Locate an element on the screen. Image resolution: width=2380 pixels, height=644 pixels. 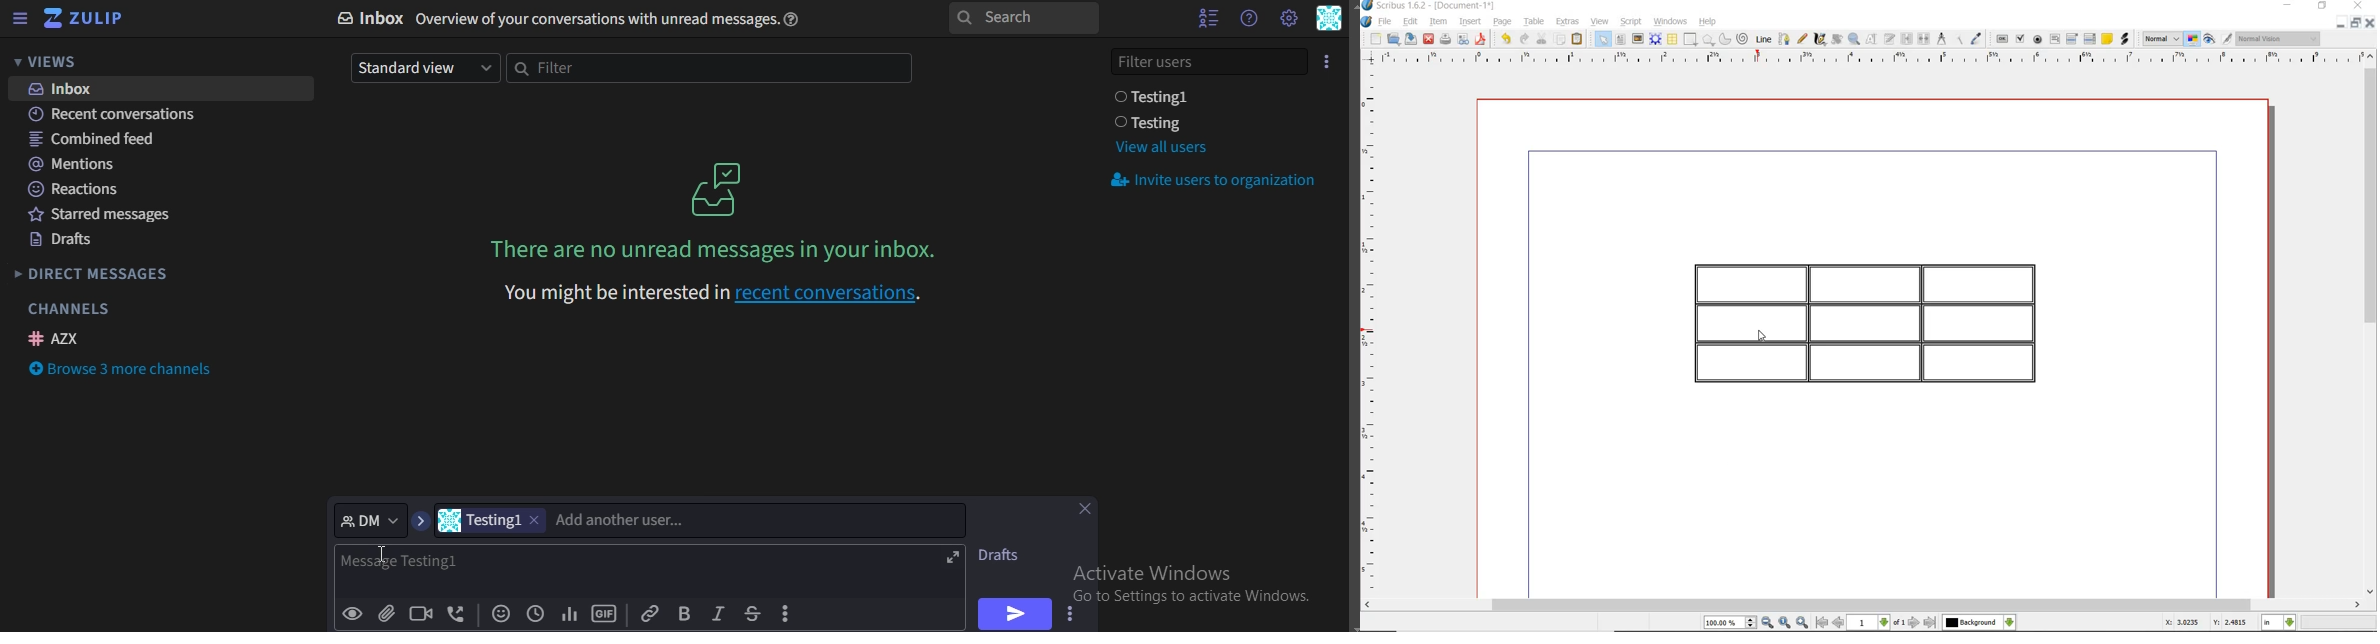
icon is located at coordinates (1328, 60).